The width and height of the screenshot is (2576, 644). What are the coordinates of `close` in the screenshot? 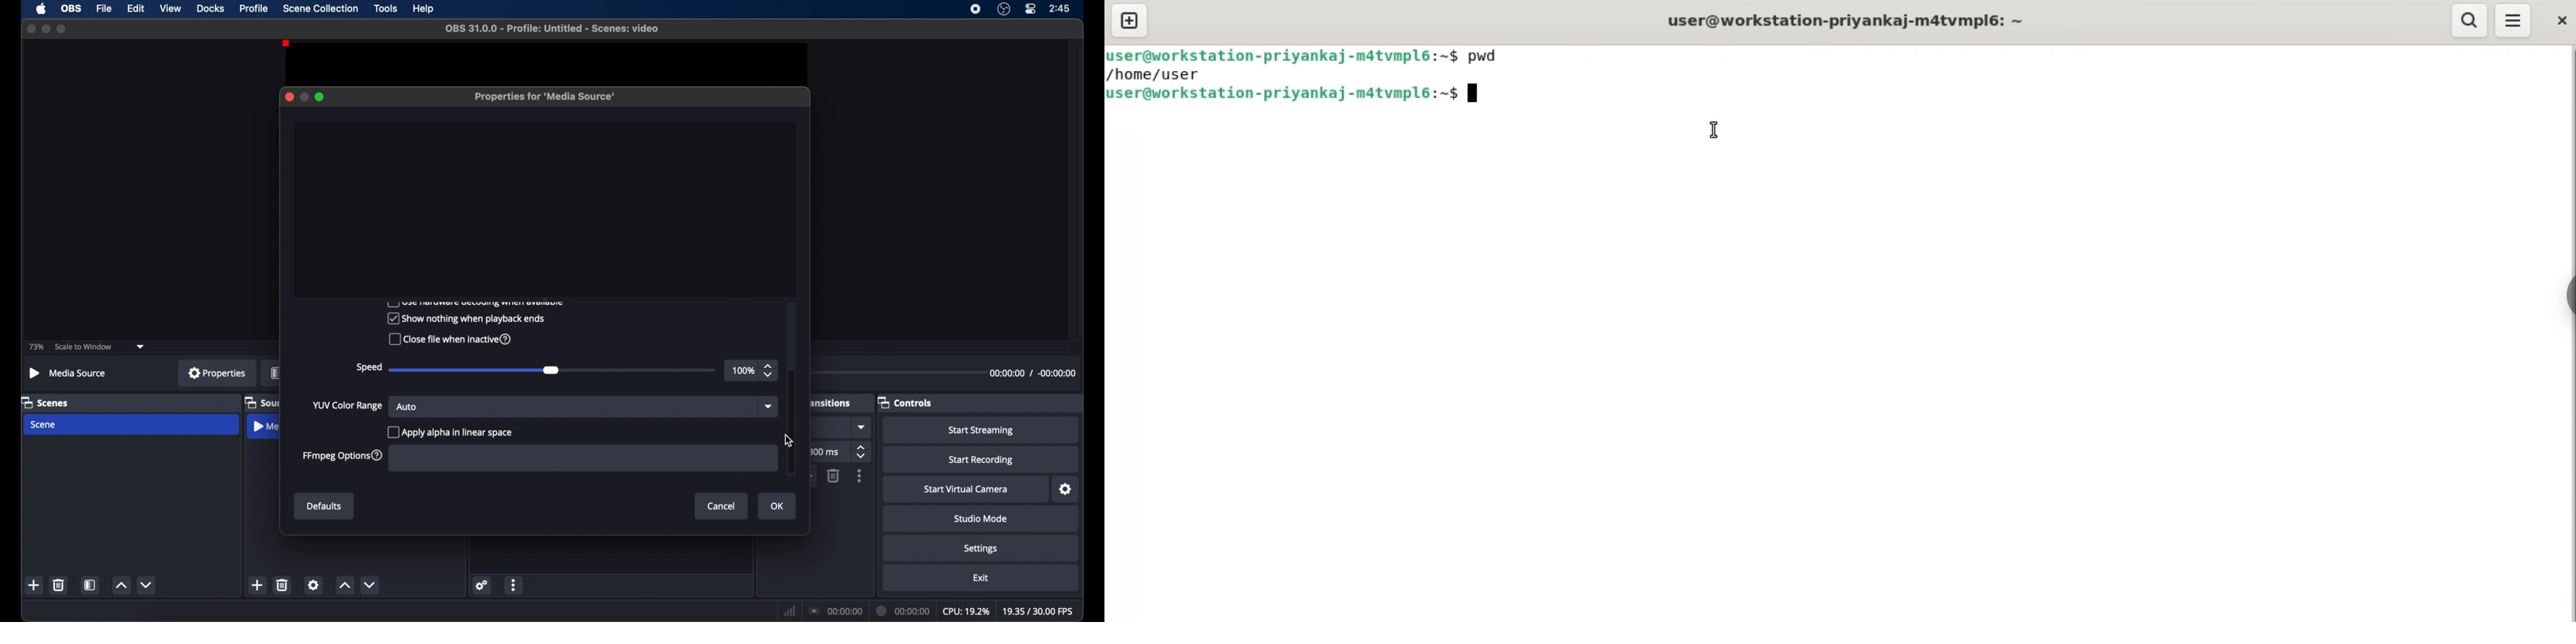 It's located at (289, 97).